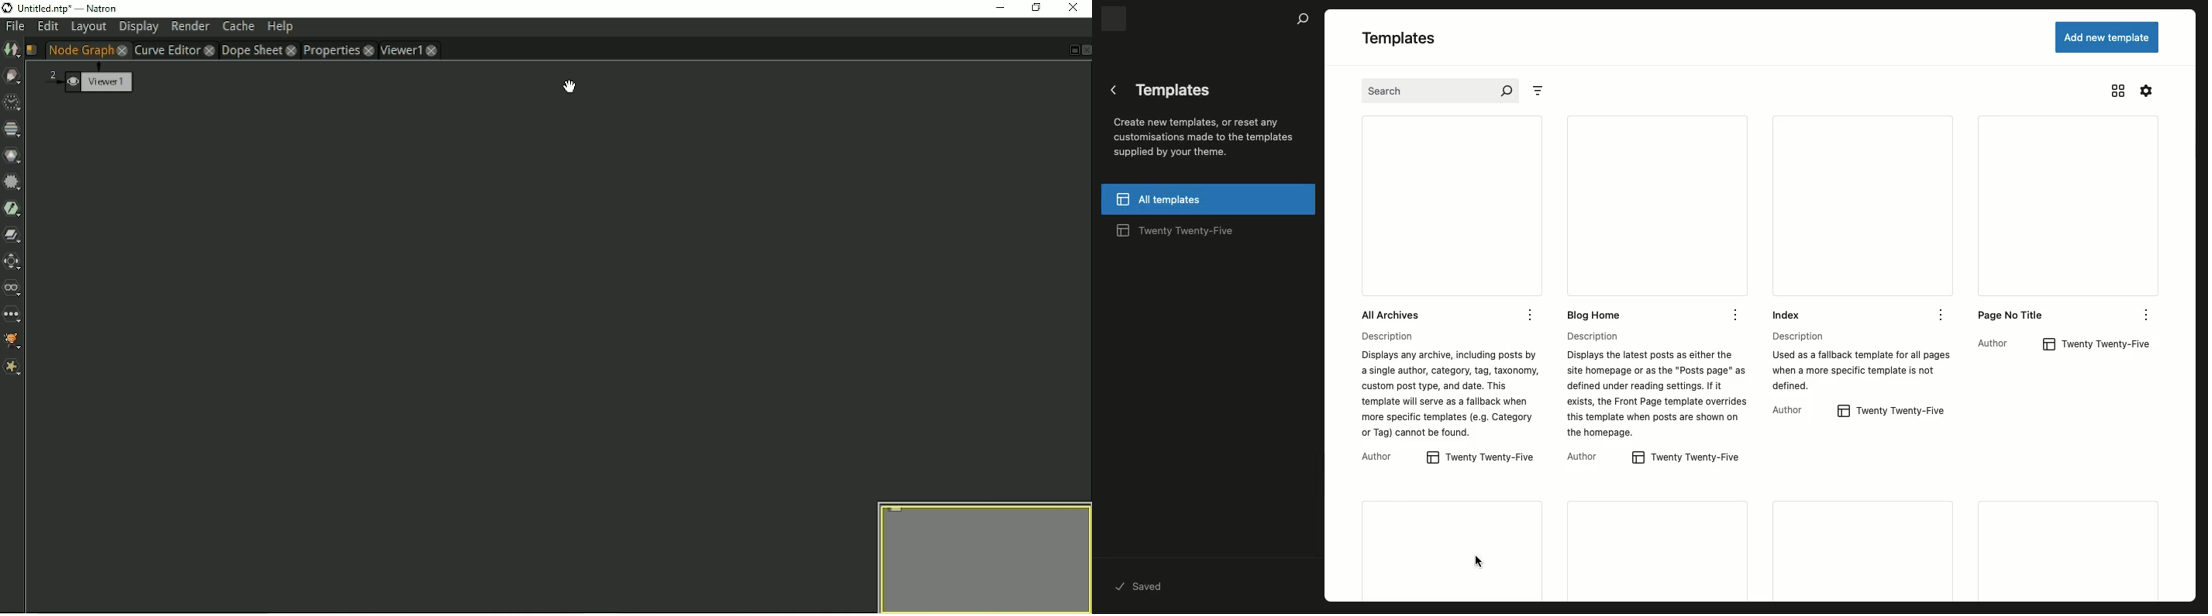 This screenshot has width=2212, height=616. What do you see at coordinates (280, 28) in the screenshot?
I see `Help` at bounding box center [280, 28].